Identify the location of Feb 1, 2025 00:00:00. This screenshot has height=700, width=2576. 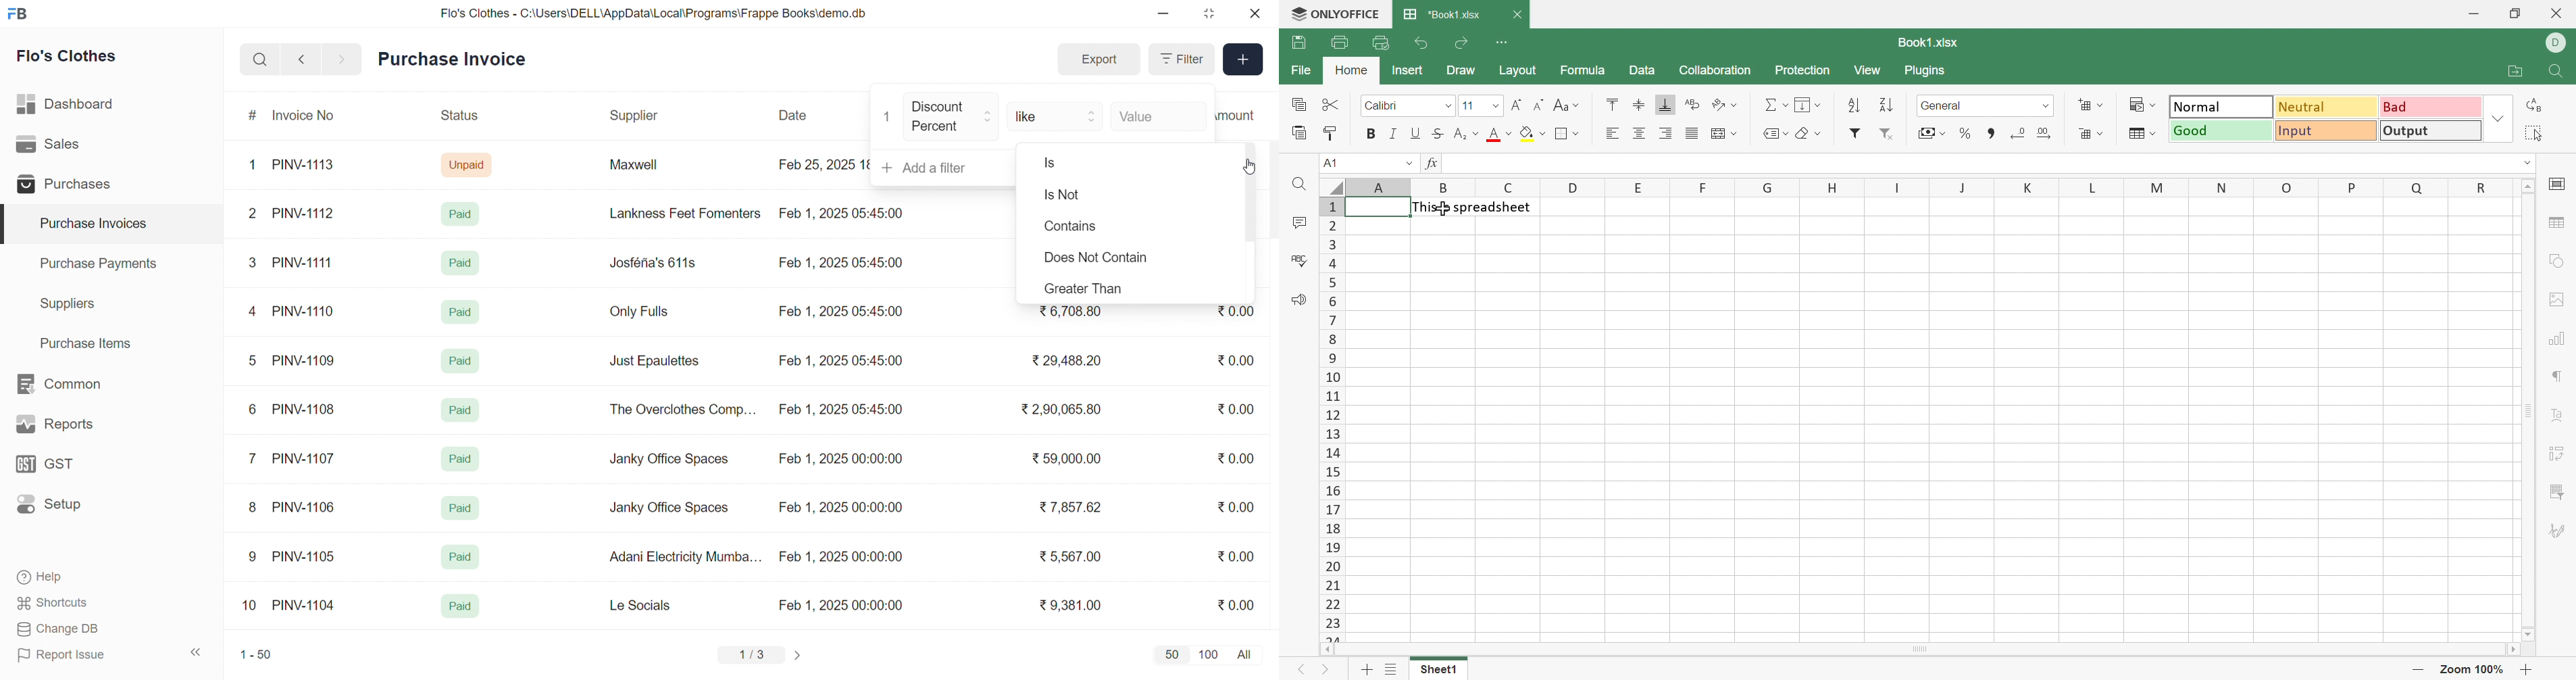
(841, 557).